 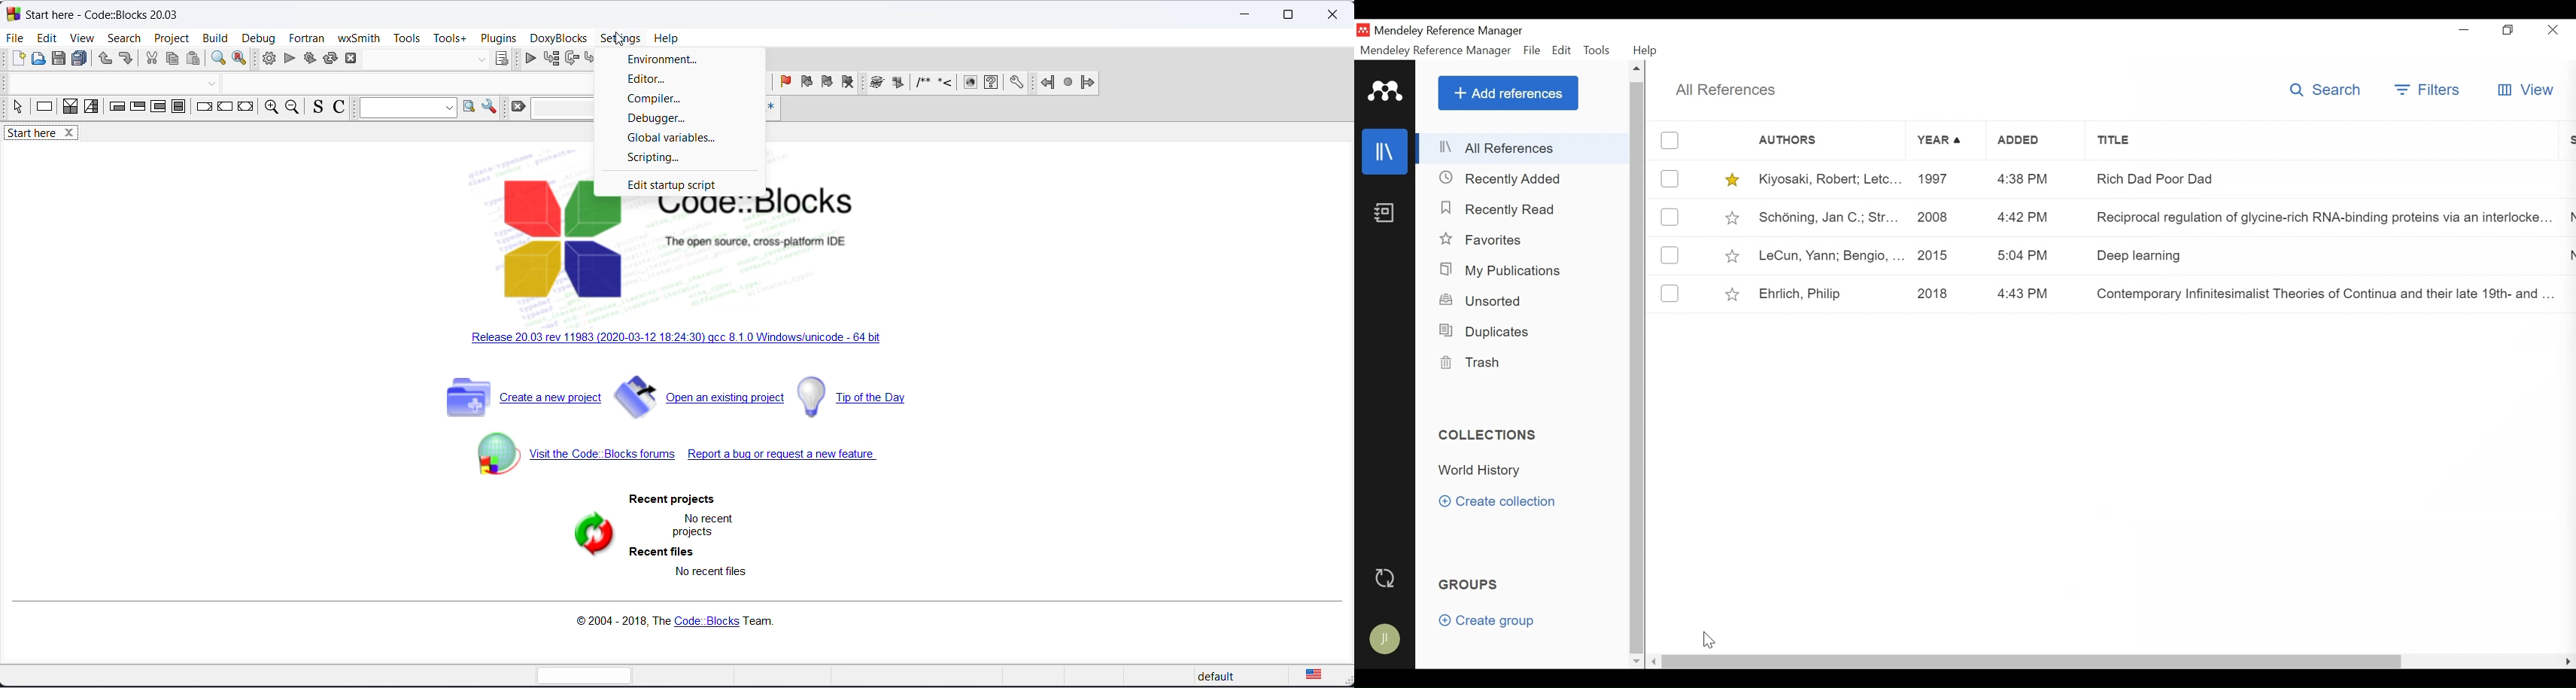 I want to click on exit condition loop, so click(x=138, y=106).